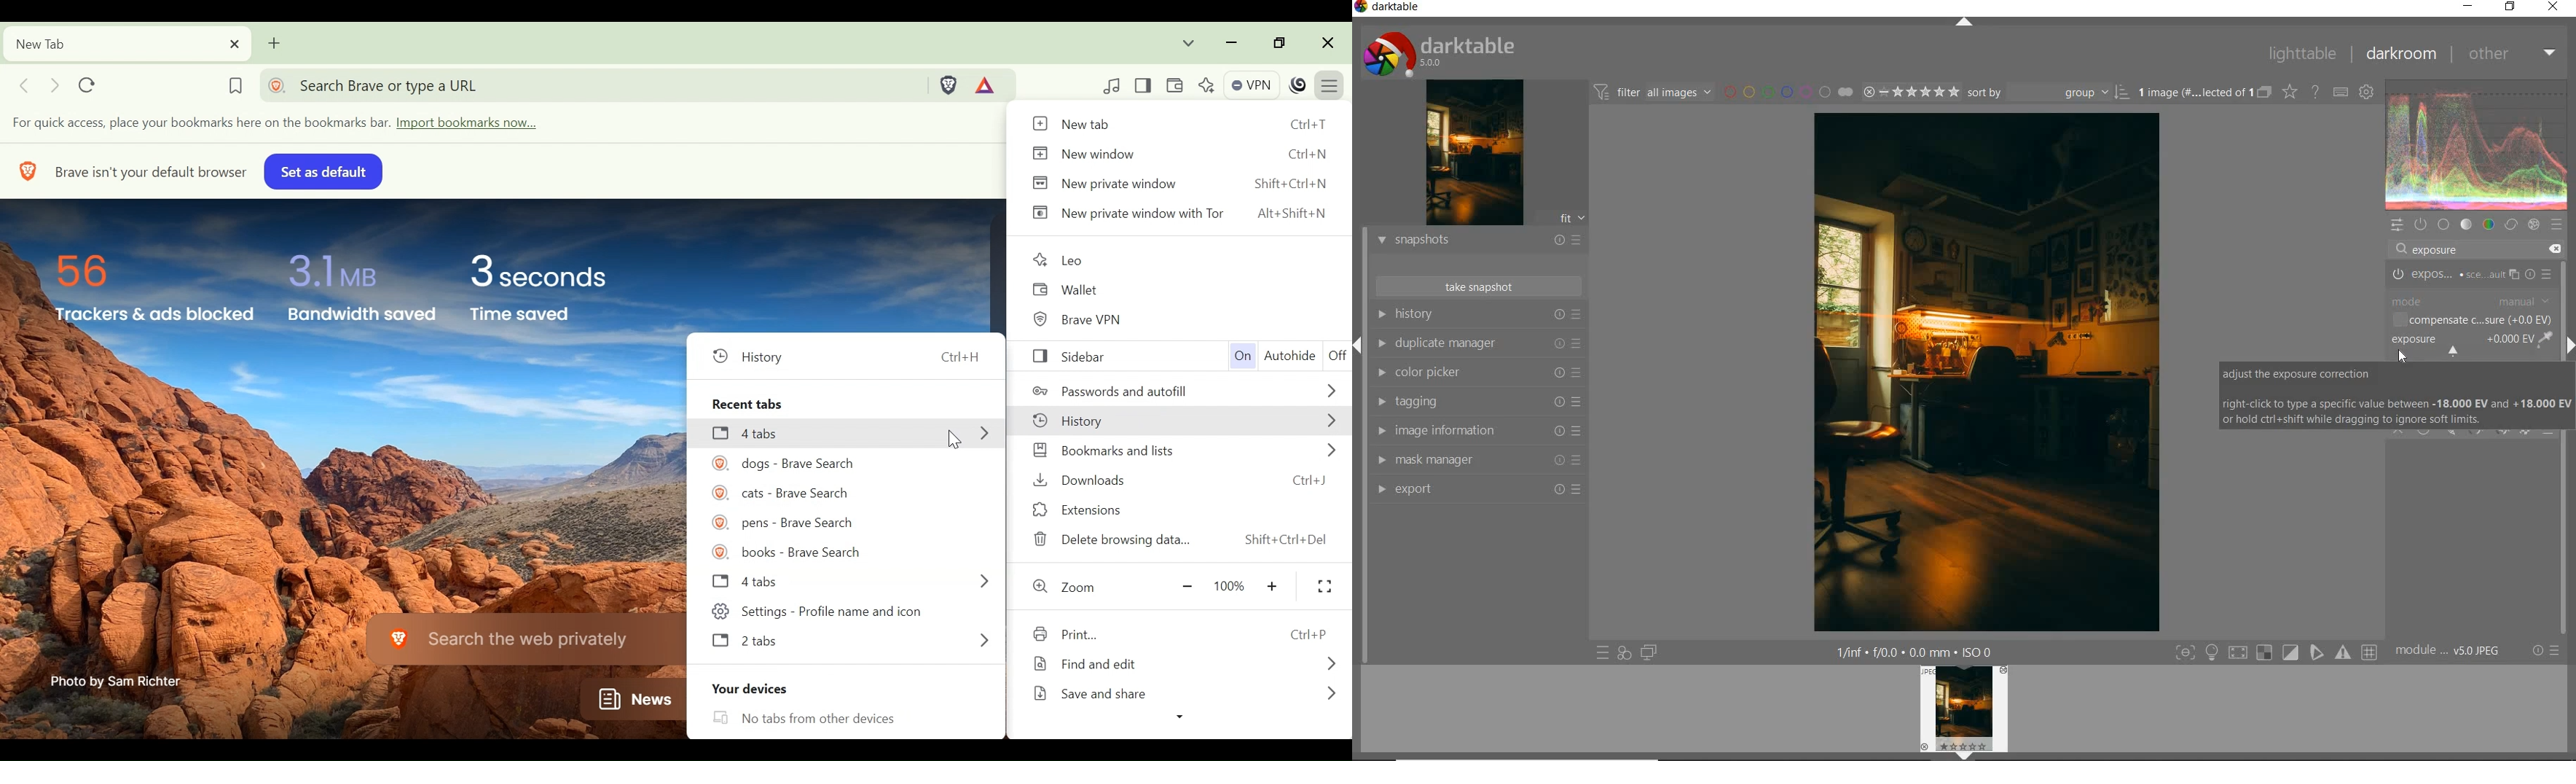  What do you see at coordinates (2567, 448) in the screenshot?
I see `scrollbar` at bounding box center [2567, 448].